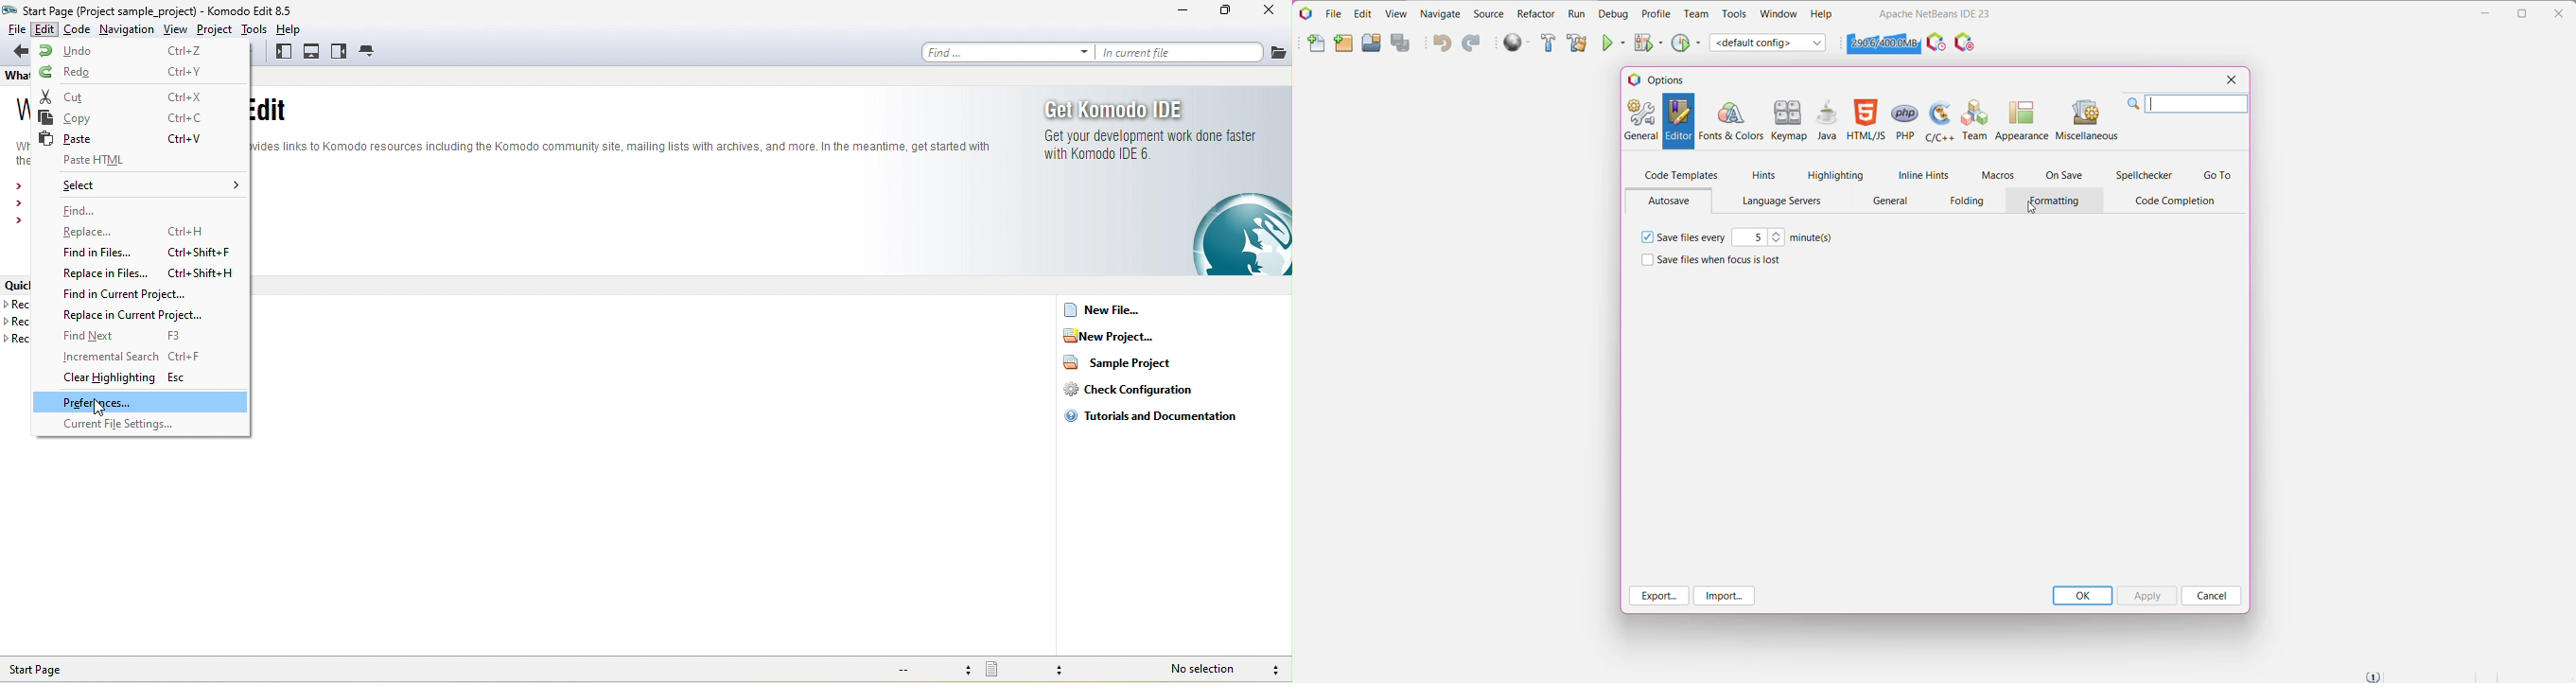 Image resolution: width=2576 pixels, height=700 pixels. What do you see at coordinates (1938, 120) in the screenshot?
I see `C/C++` at bounding box center [1938, 120].